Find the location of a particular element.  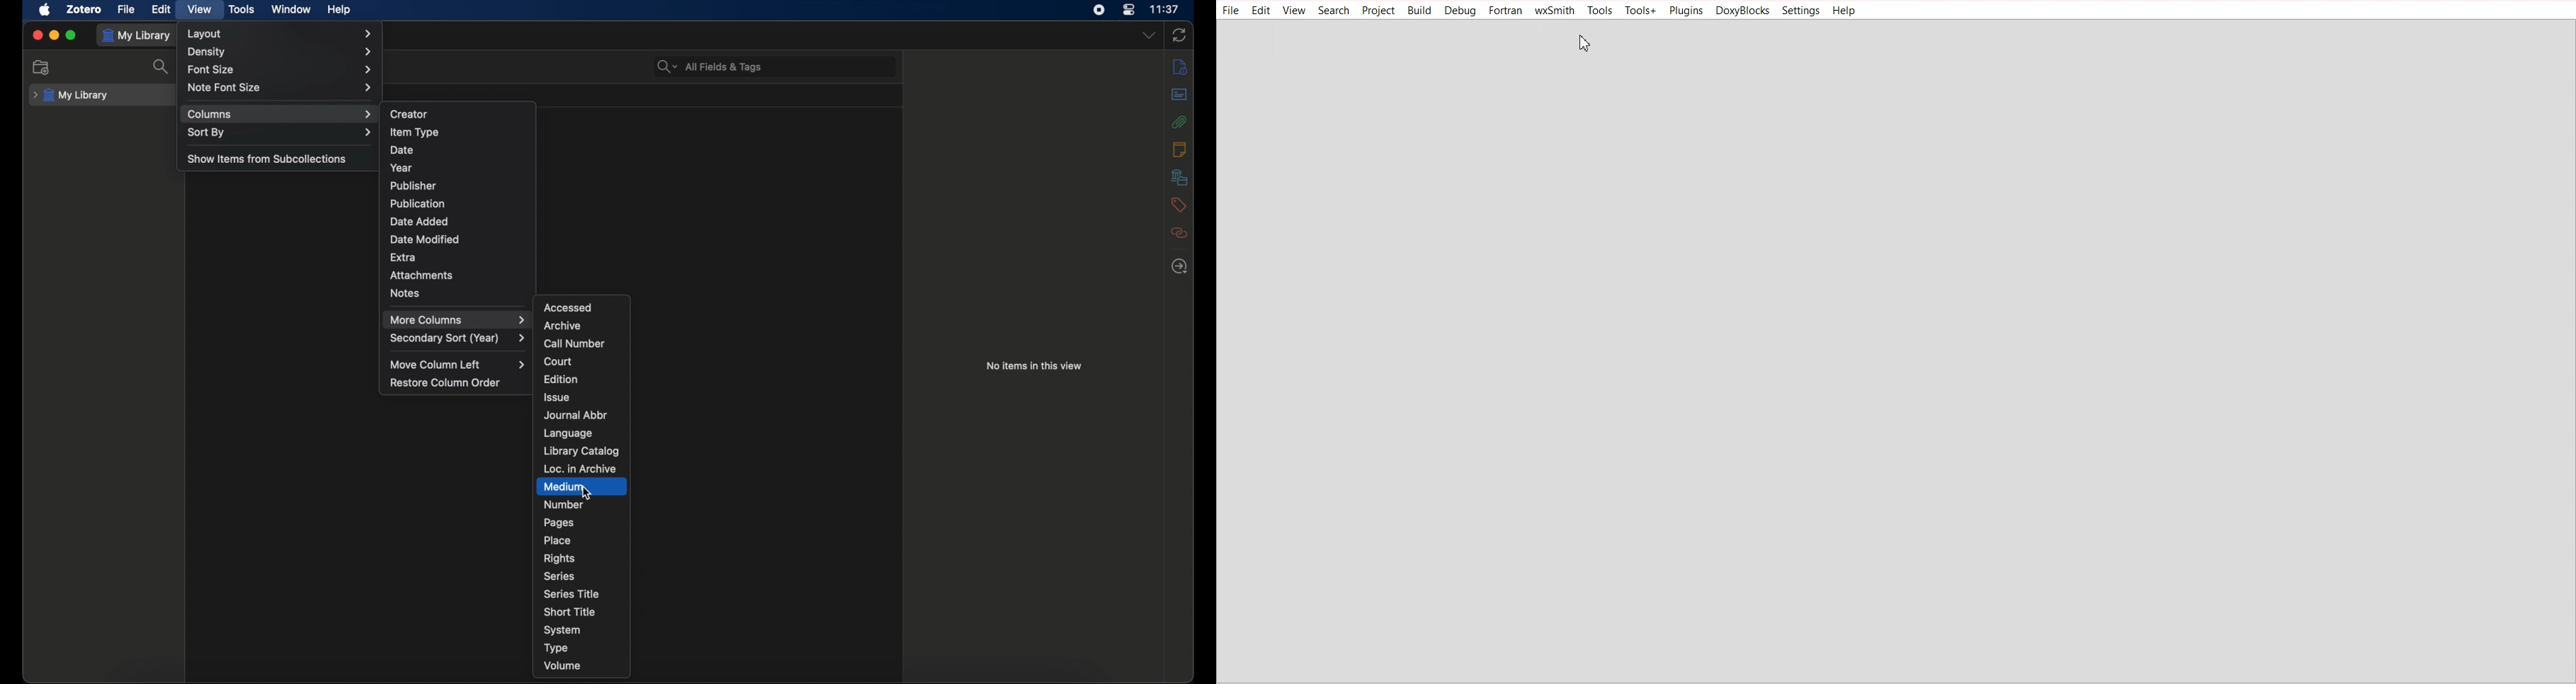

note font size is located at coordinates (281, 87).